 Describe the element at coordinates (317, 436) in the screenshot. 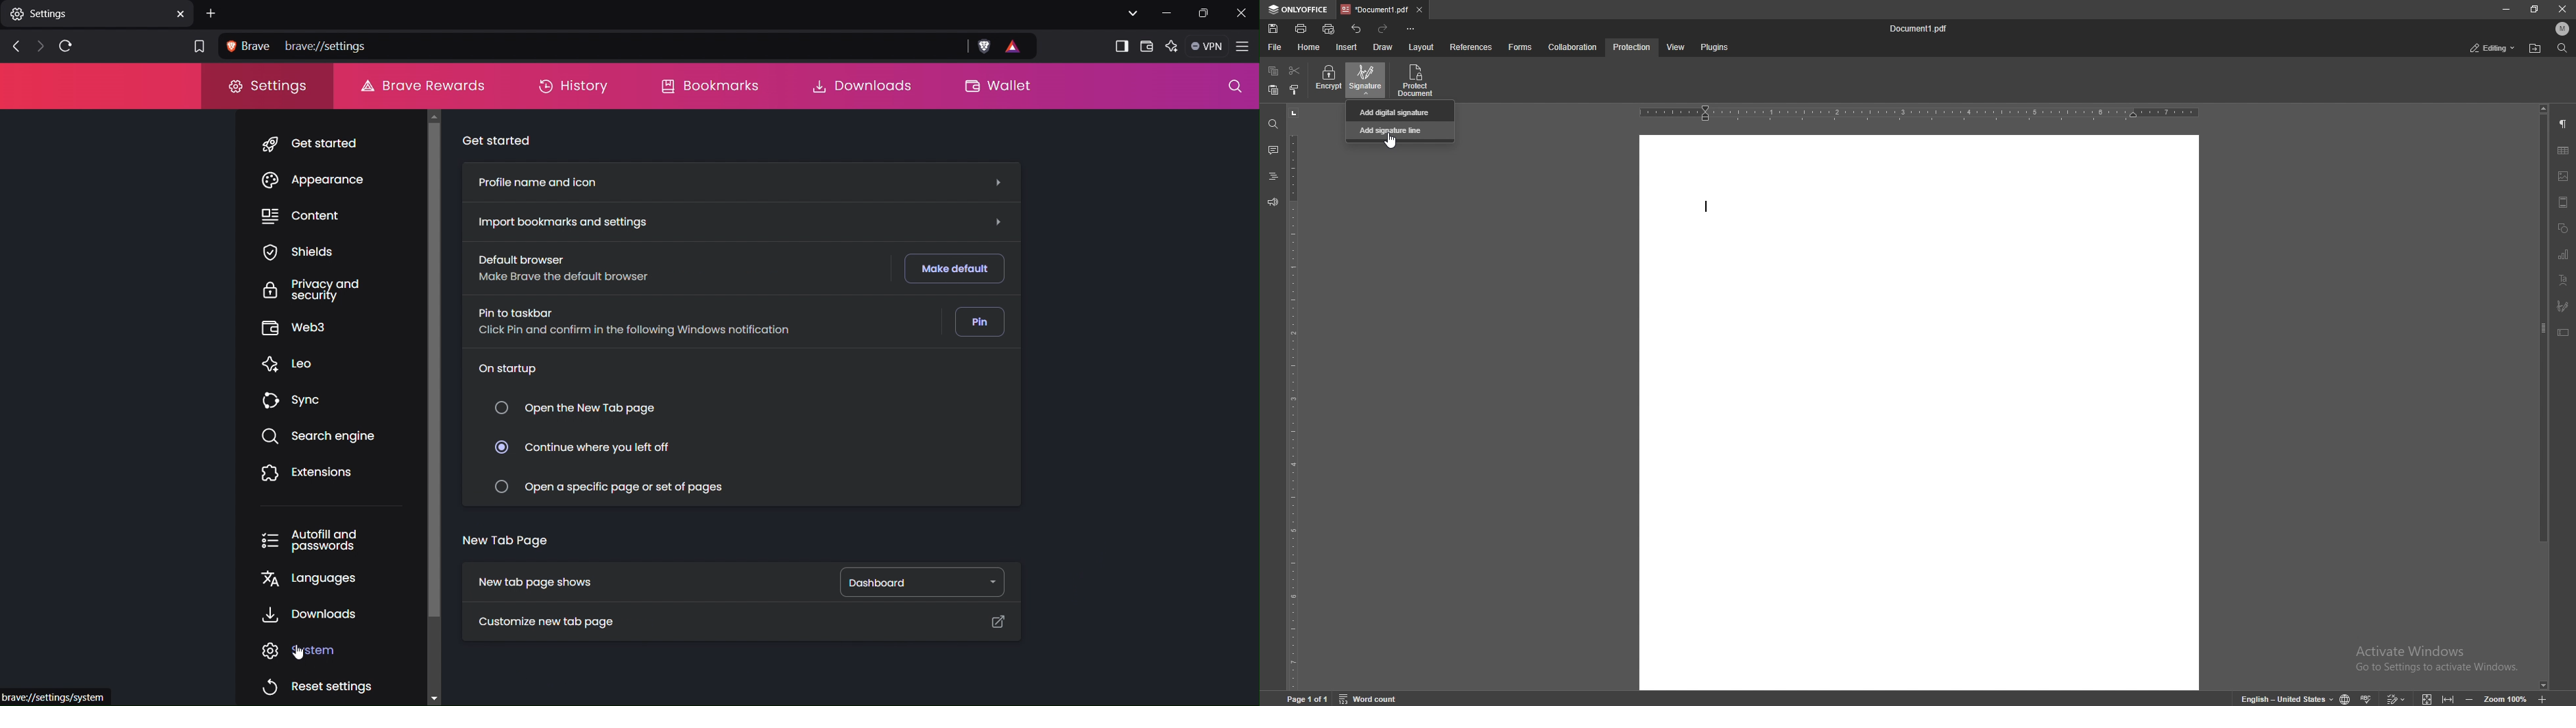

I see `Search engine` at that location.